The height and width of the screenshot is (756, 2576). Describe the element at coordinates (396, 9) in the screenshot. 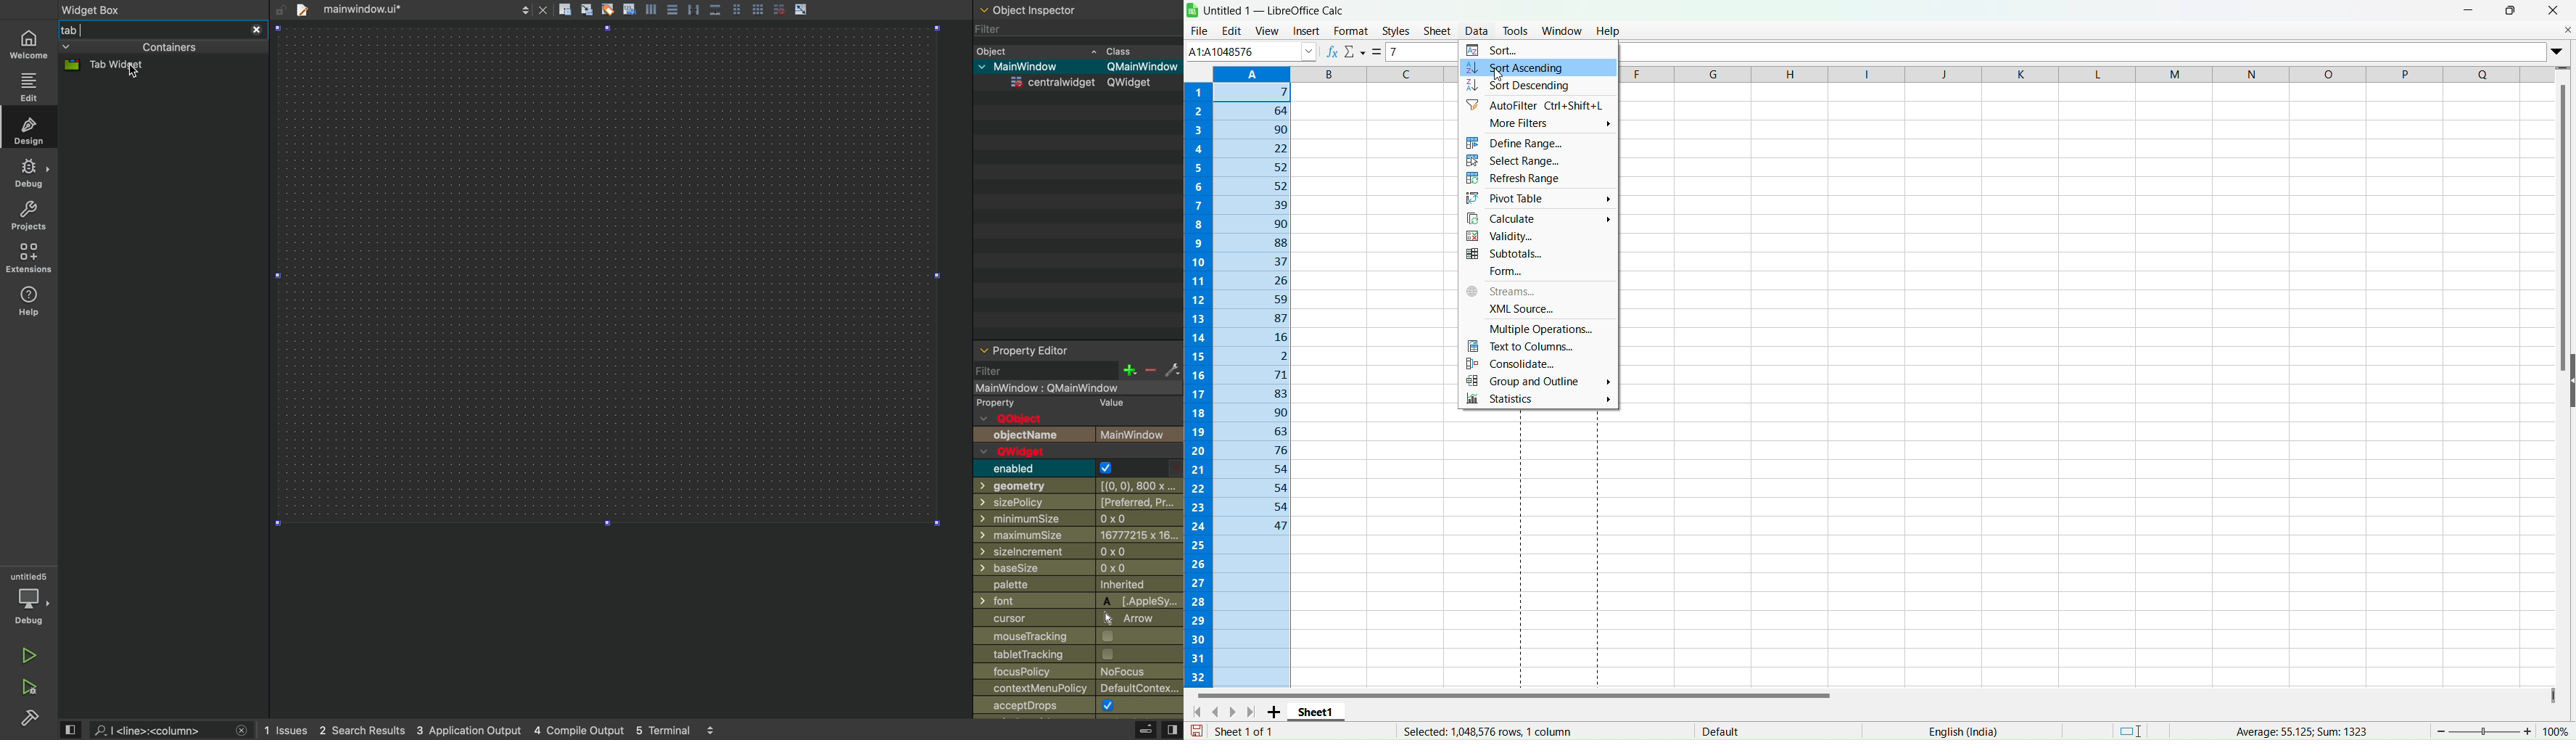

I see `tab` at that location.